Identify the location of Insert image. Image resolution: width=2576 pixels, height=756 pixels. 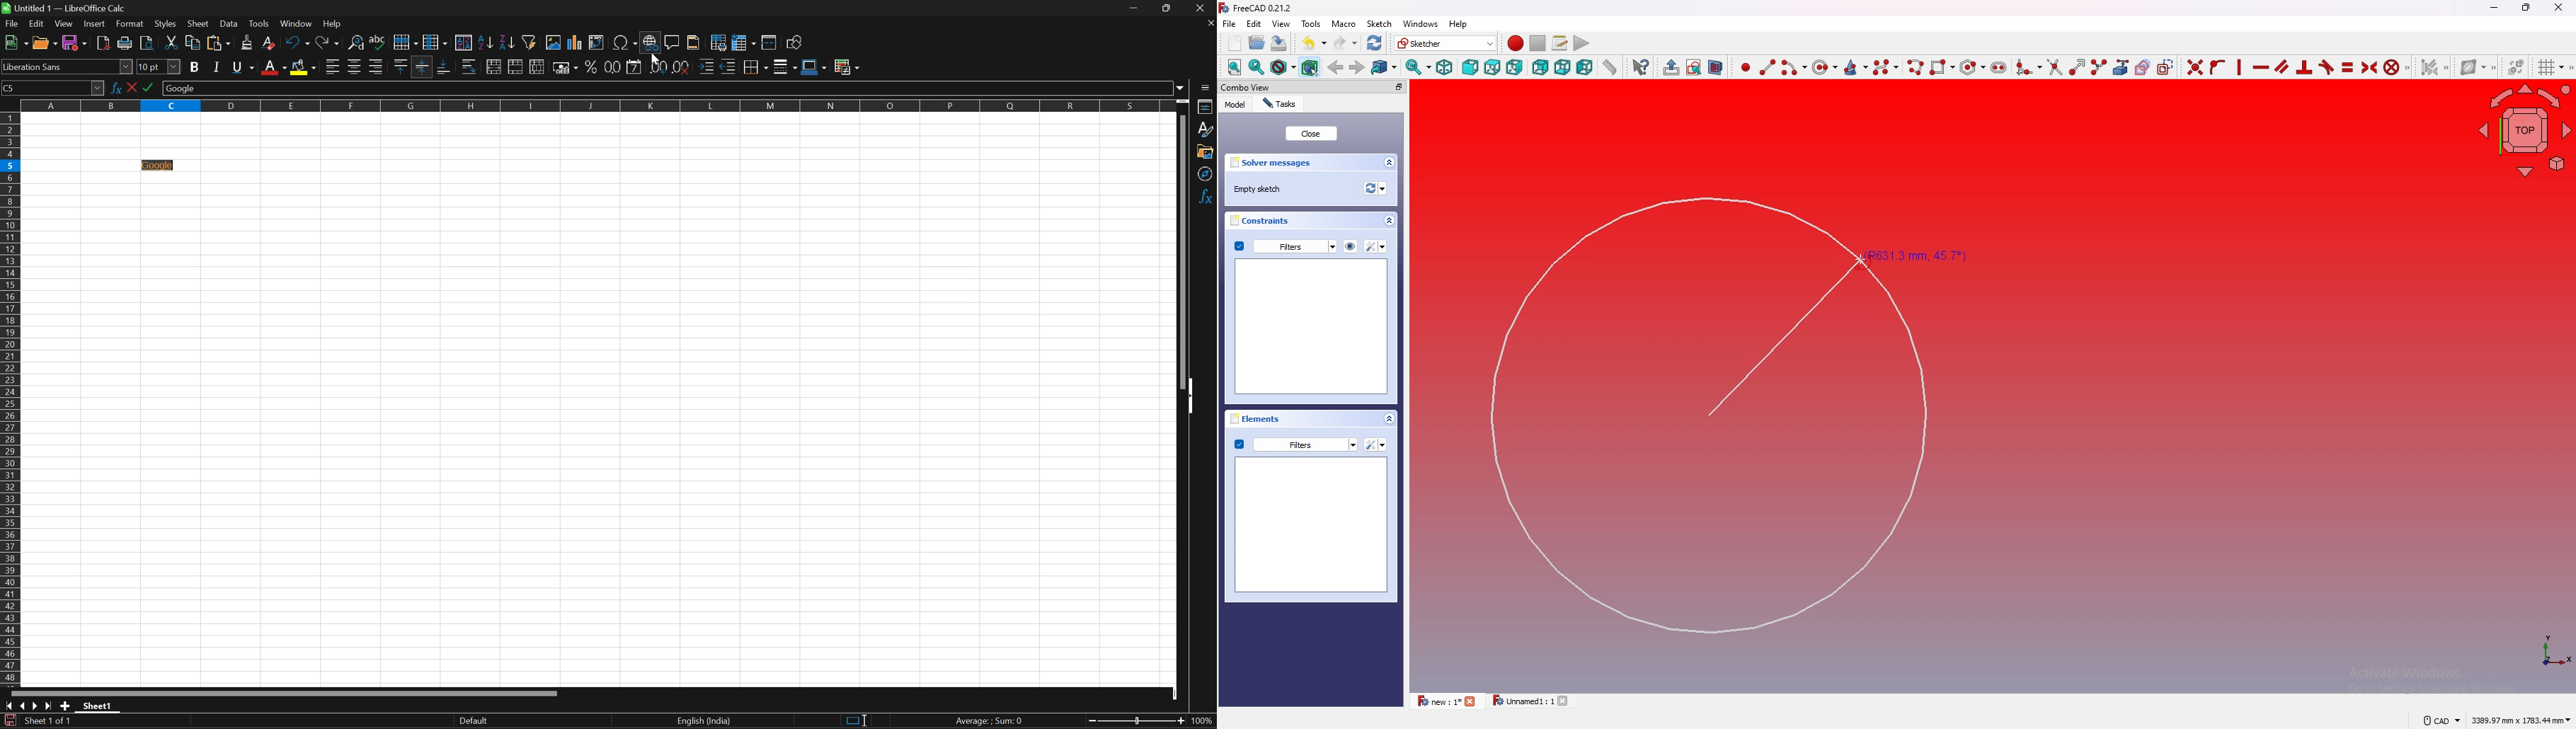
(554, 41).